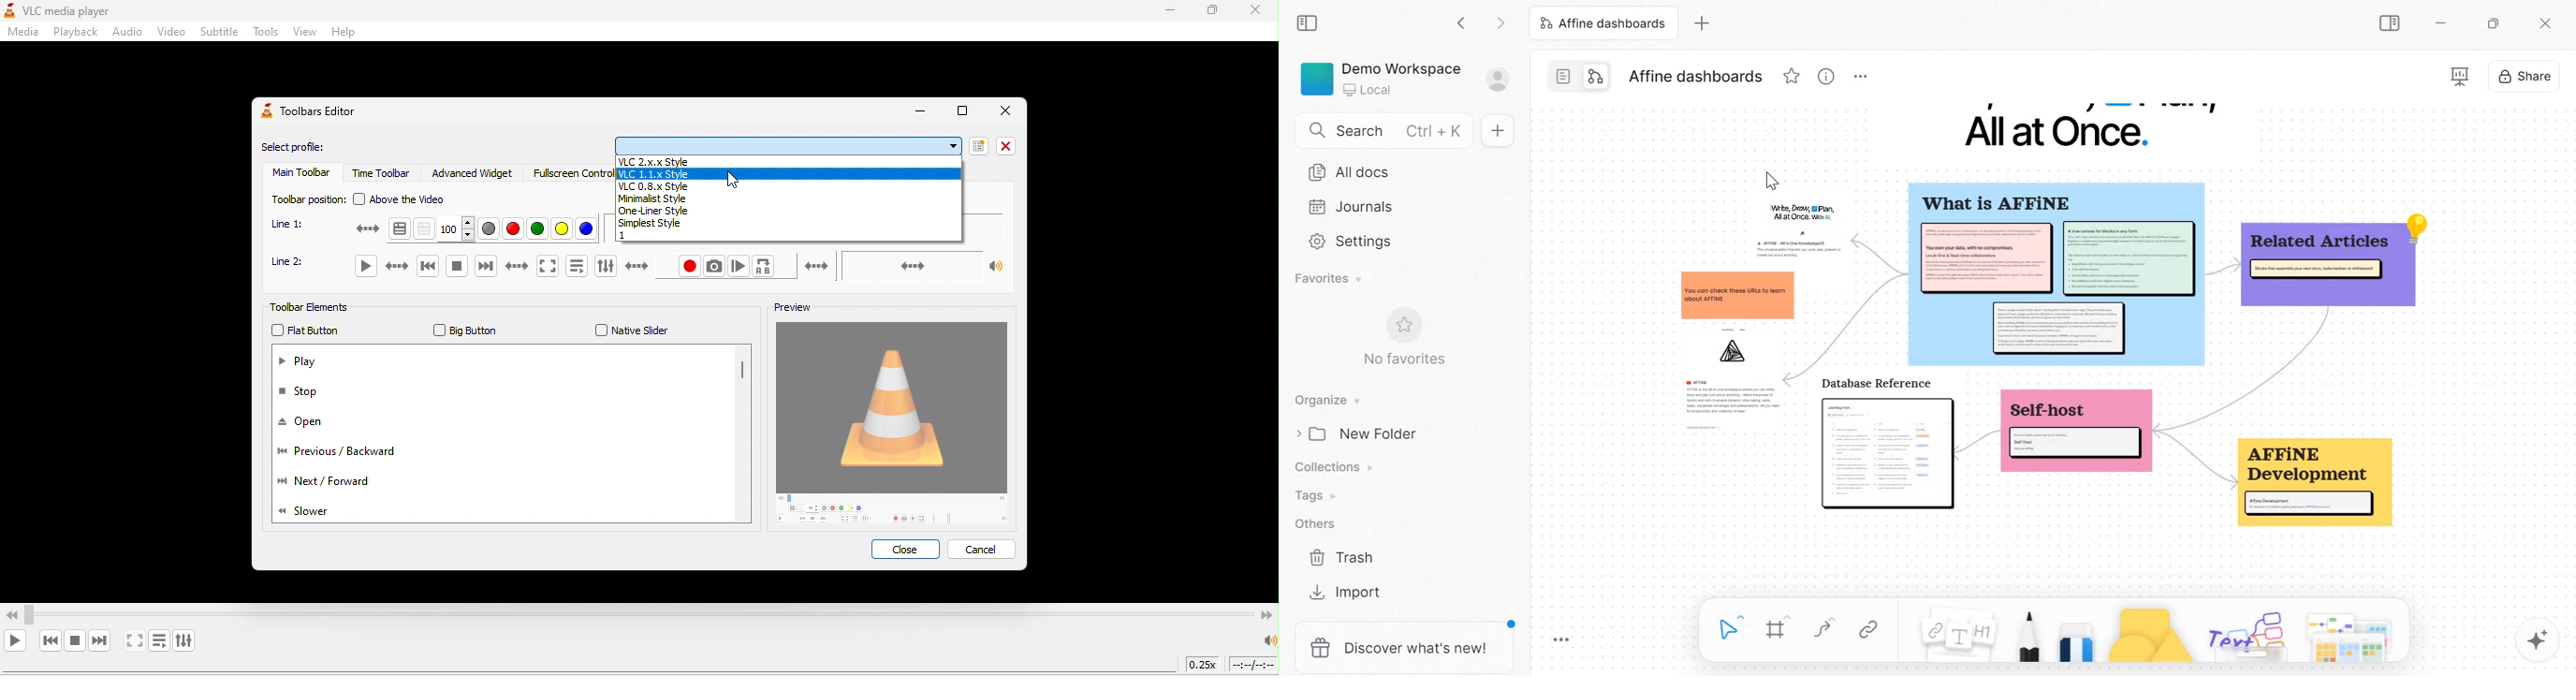 This screenshot has height=700, width=2576. Describe the element at coordinates (787, 309) in the screenshot. I see `preview` at that location.